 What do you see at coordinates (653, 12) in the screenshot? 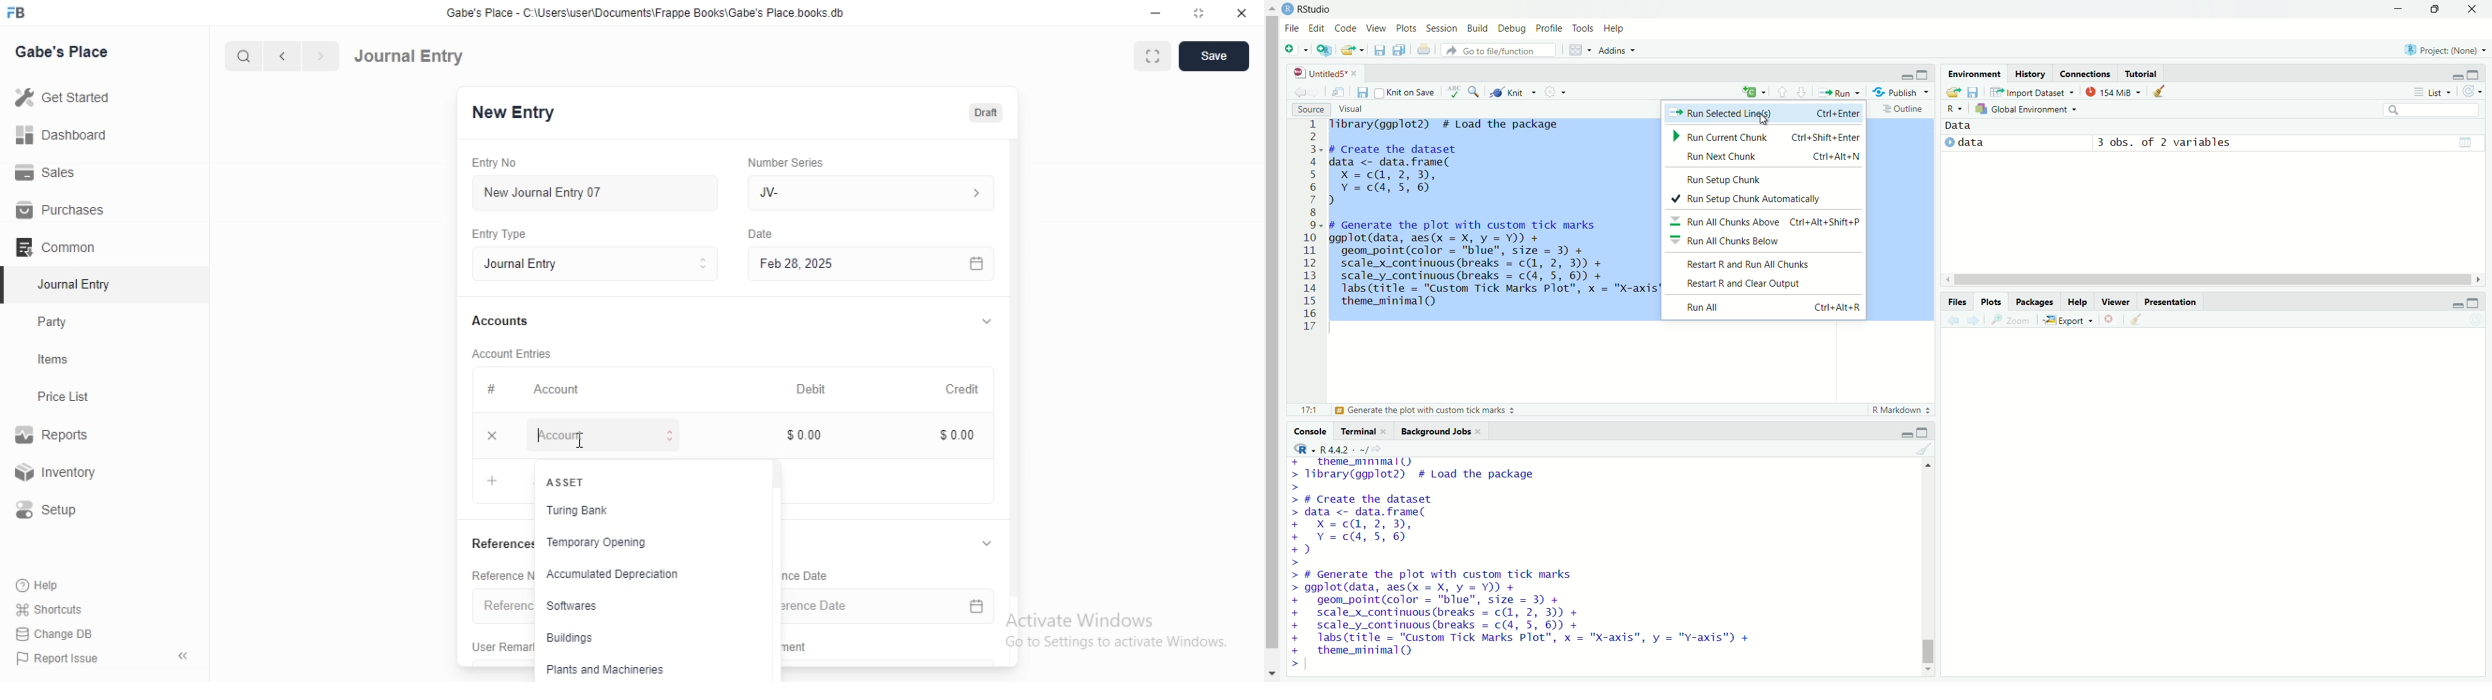
I see `‘Gabe's Place - C\UsersiuserDocuments\Frappe Books\Gabe's Place books db` at bounding box center [653, 12].